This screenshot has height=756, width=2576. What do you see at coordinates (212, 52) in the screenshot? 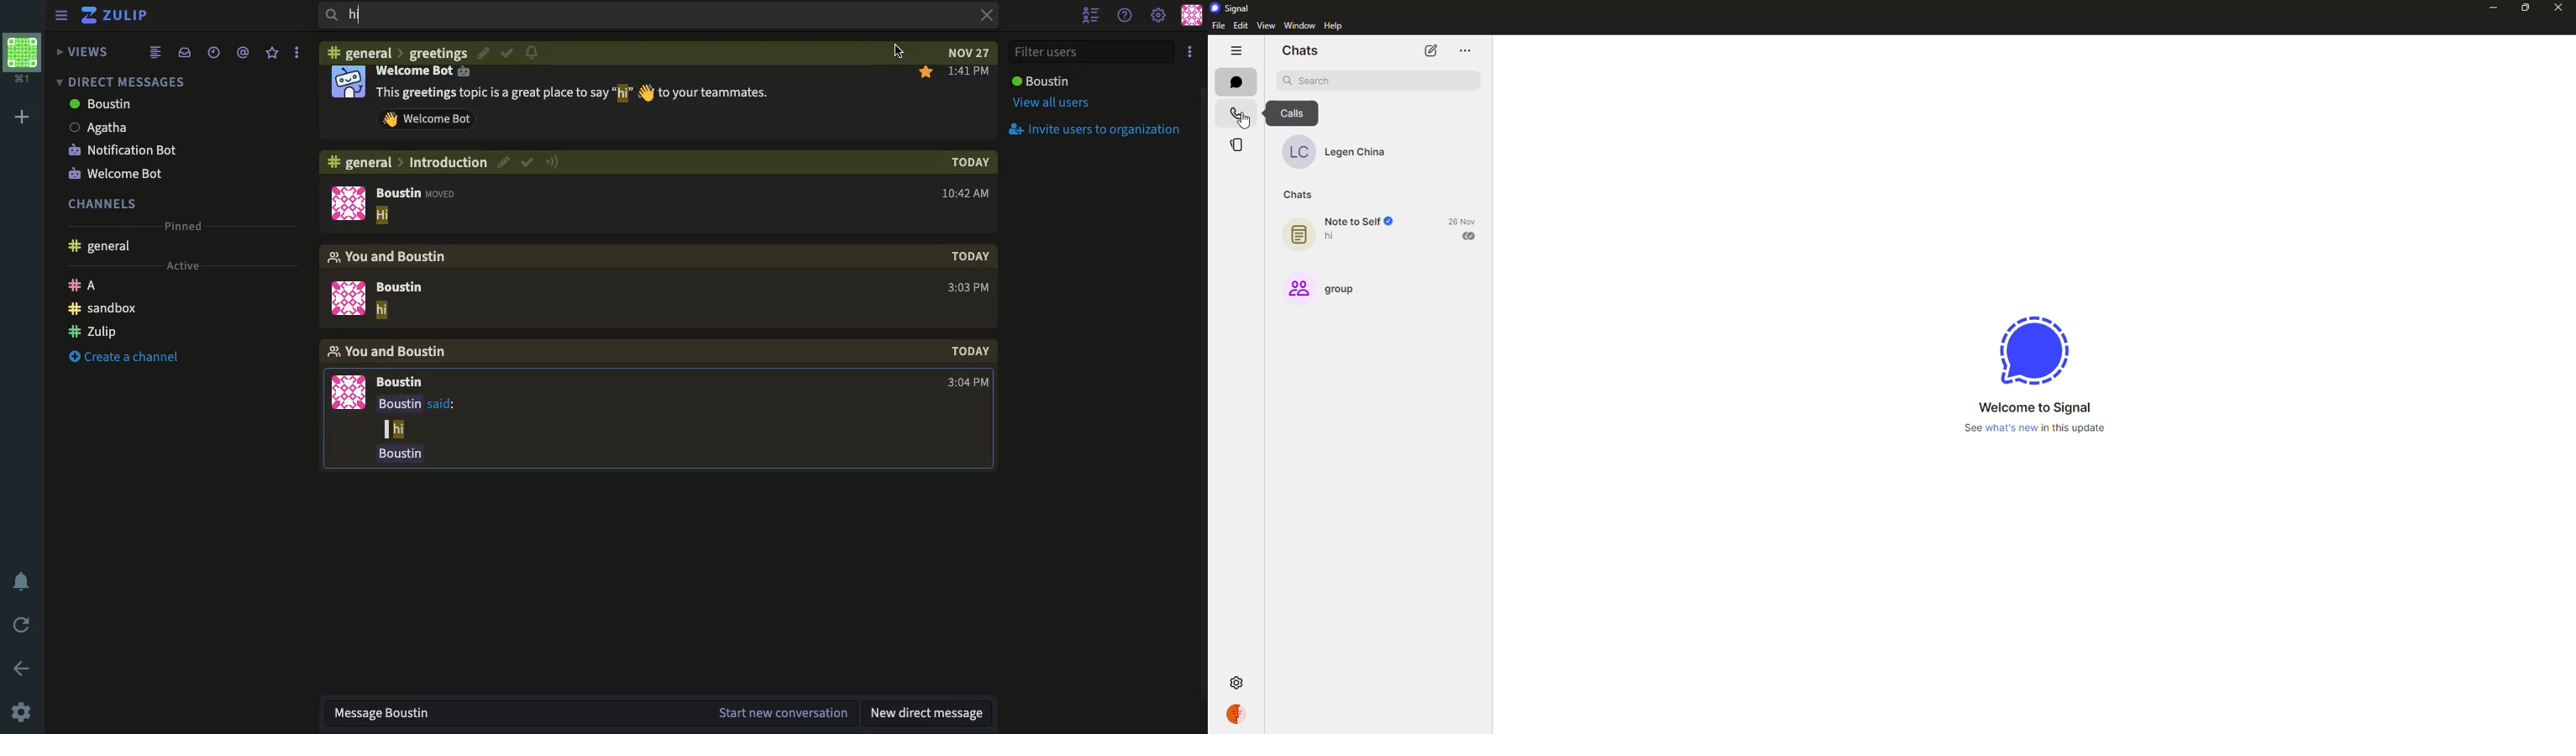
I see `Time` at bounding box center [212, 52].